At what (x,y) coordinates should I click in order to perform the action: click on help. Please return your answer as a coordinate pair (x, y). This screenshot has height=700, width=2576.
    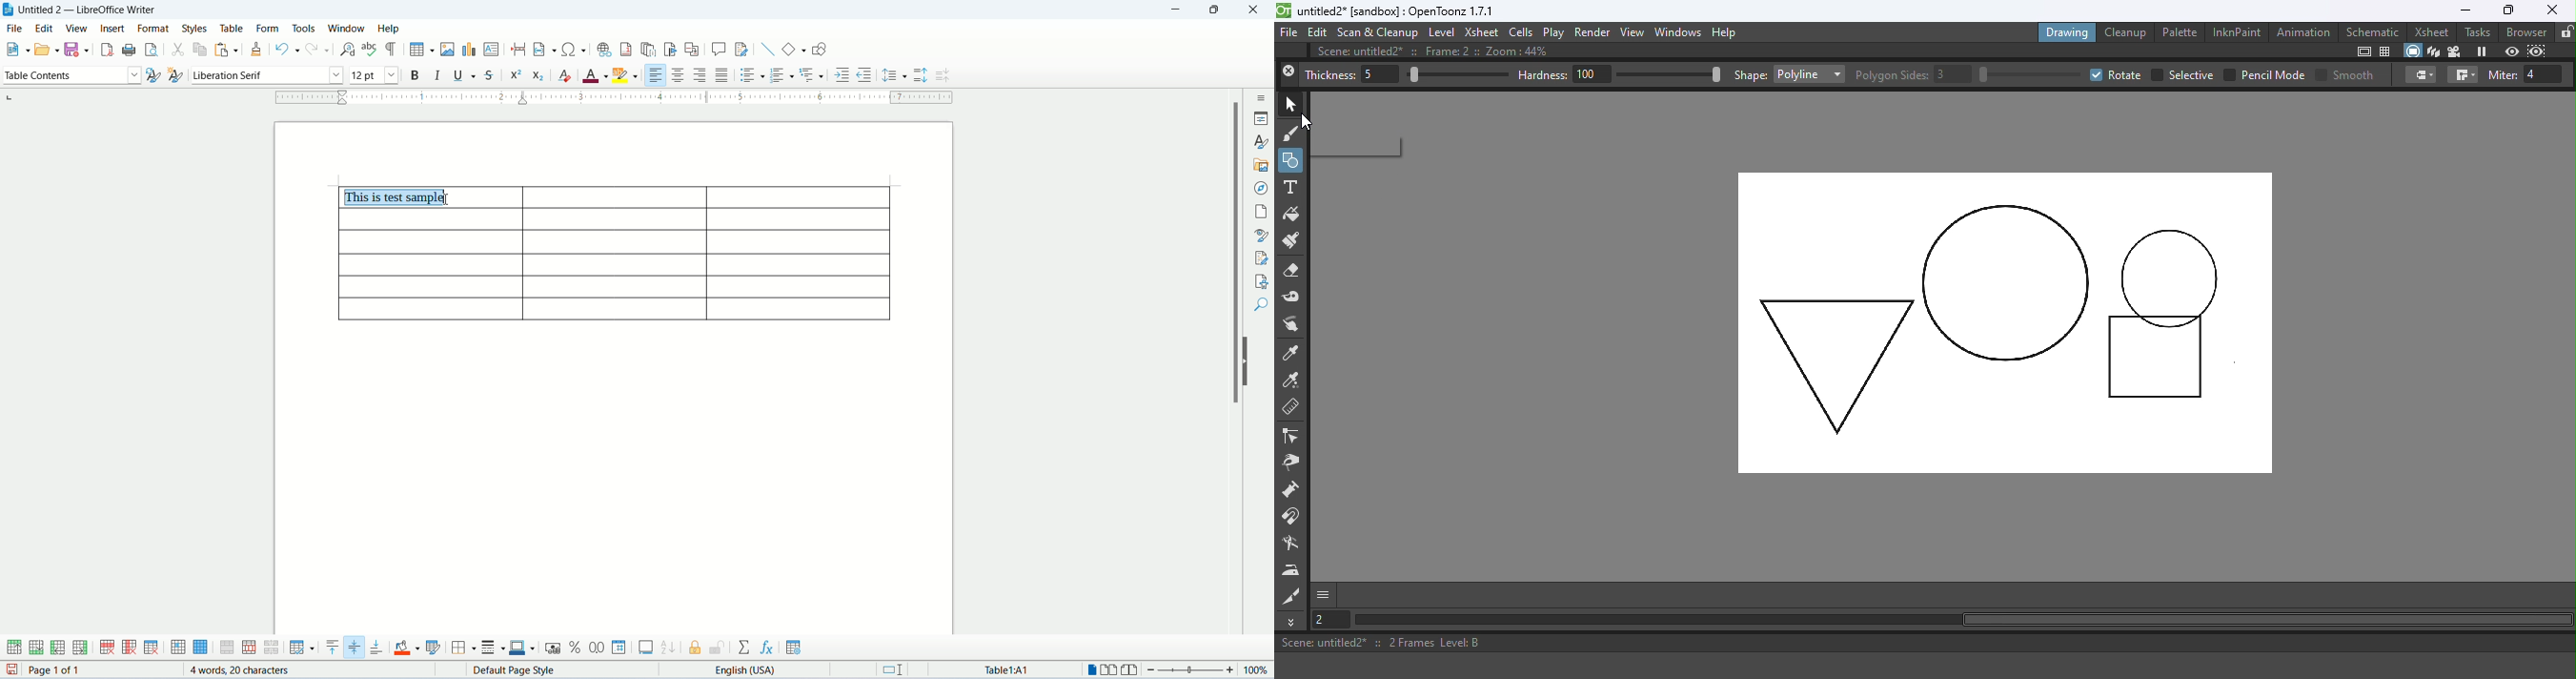
    Looking at the image, I should click on (389, 29).